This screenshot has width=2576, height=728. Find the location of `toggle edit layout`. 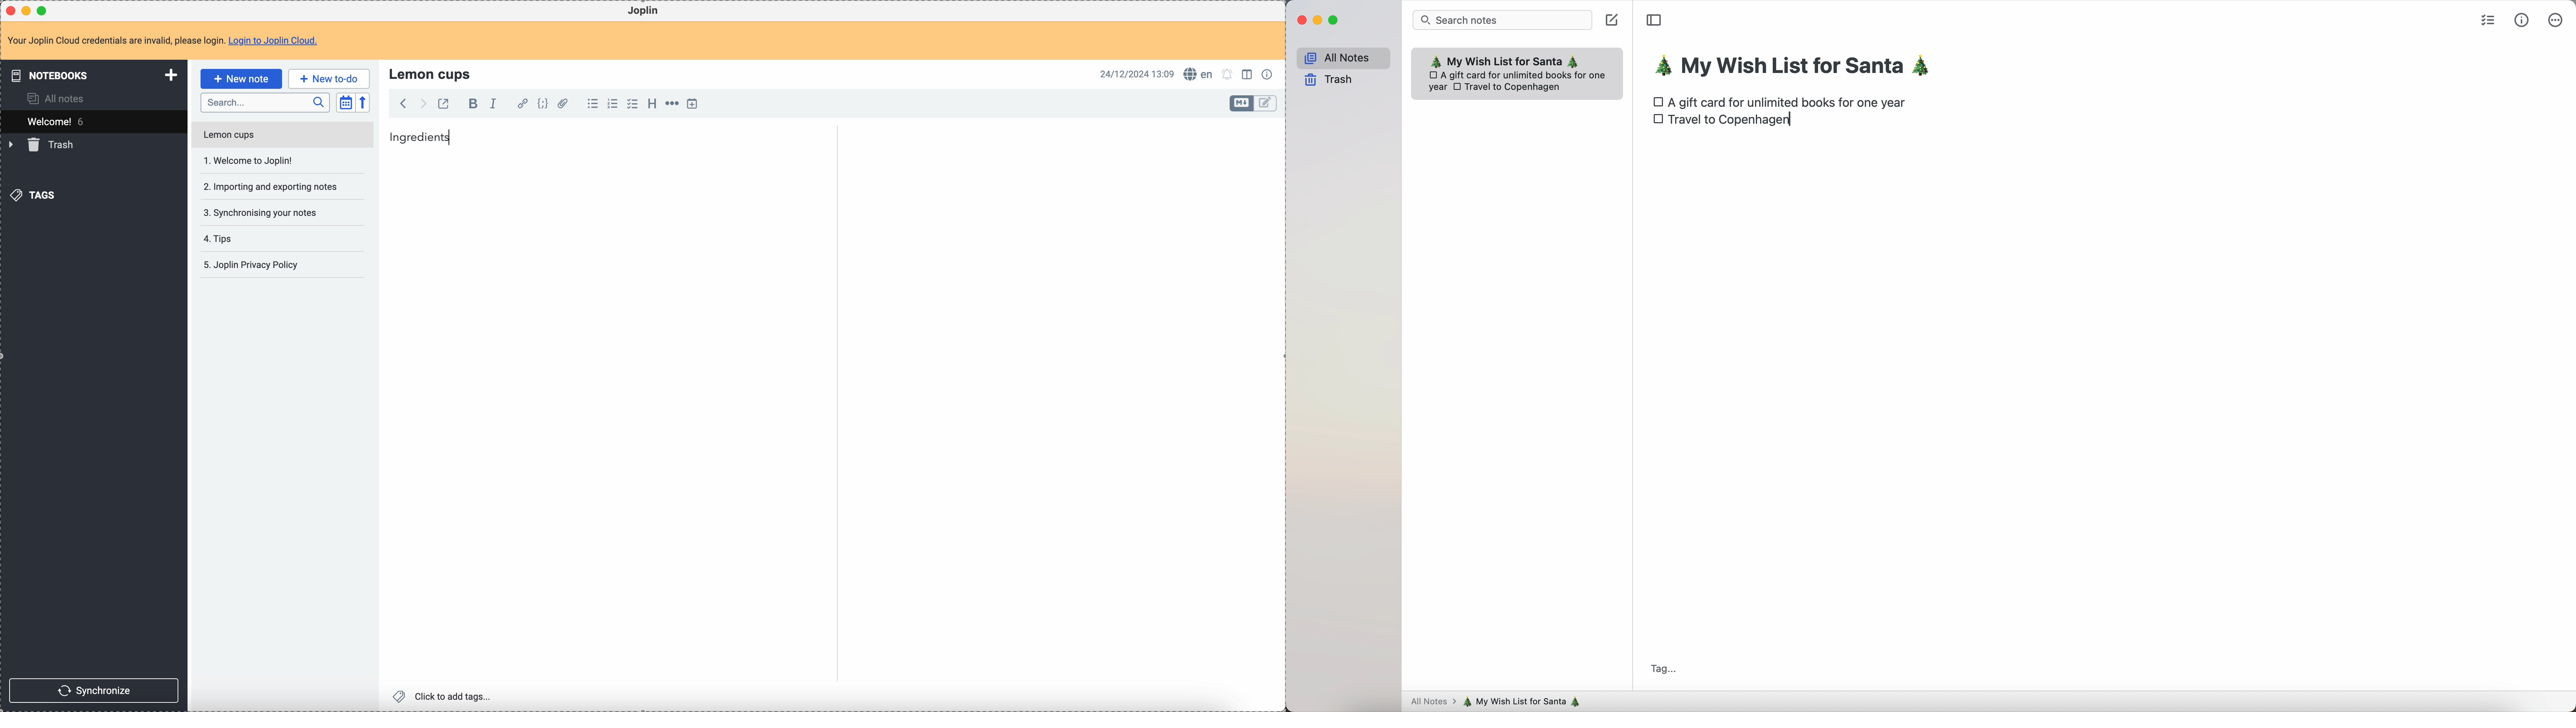

toggle edit layout is located at coordinates (1242, 103).